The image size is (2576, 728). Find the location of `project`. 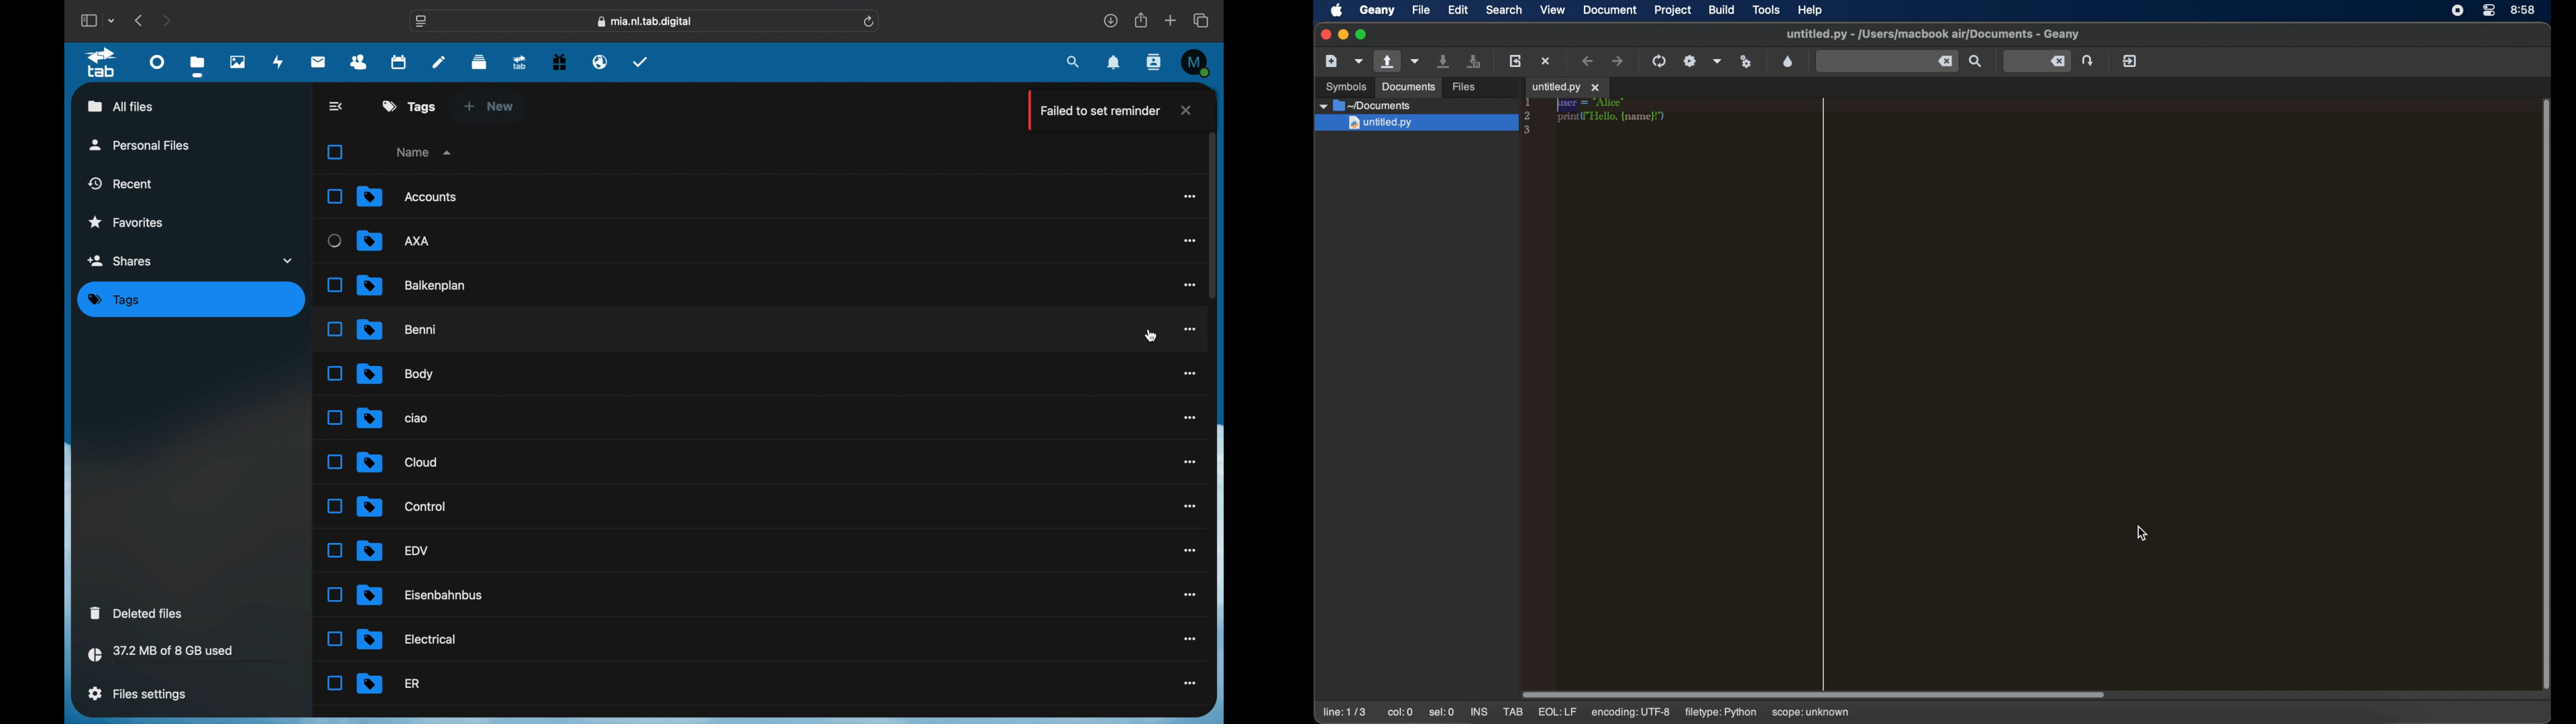

project is located at coordinates (1673, 11).